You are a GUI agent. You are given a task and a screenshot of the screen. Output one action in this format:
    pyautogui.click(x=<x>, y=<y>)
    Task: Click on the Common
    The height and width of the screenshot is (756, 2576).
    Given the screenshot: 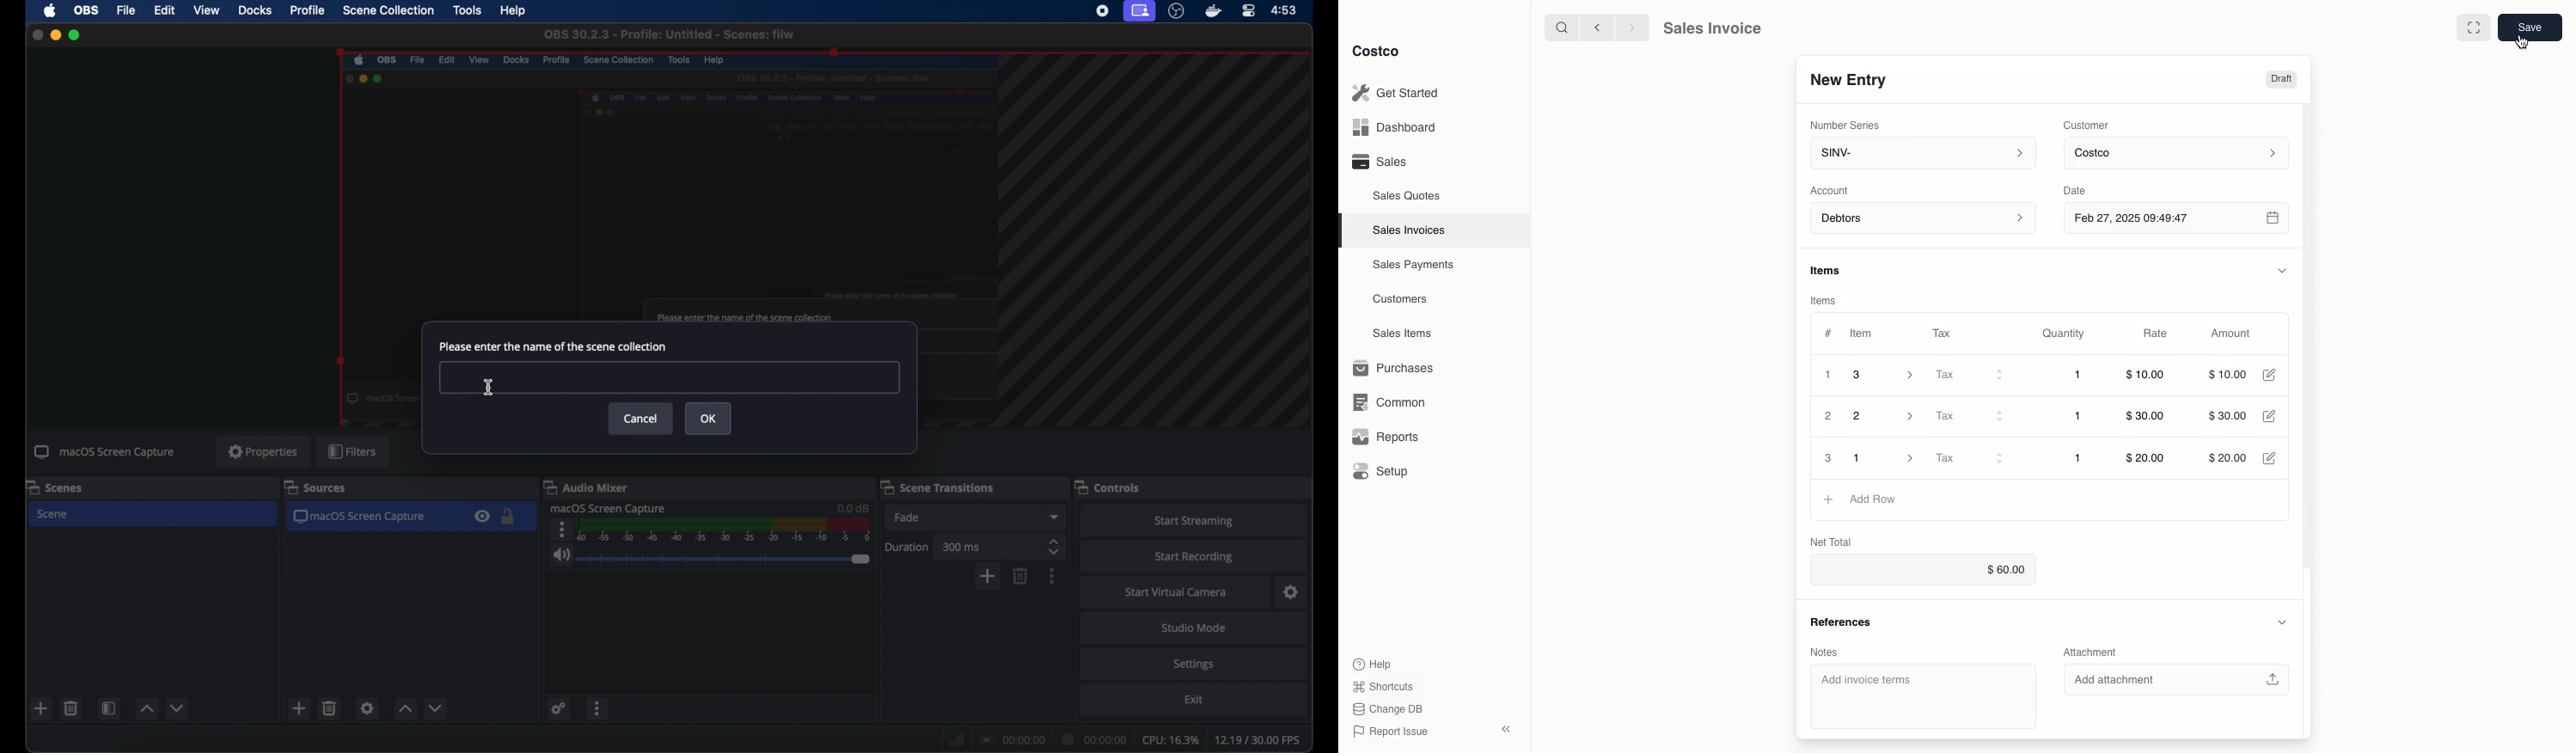 What is the action you would take?
    pyautogui.click(x=1386, y=401)
    